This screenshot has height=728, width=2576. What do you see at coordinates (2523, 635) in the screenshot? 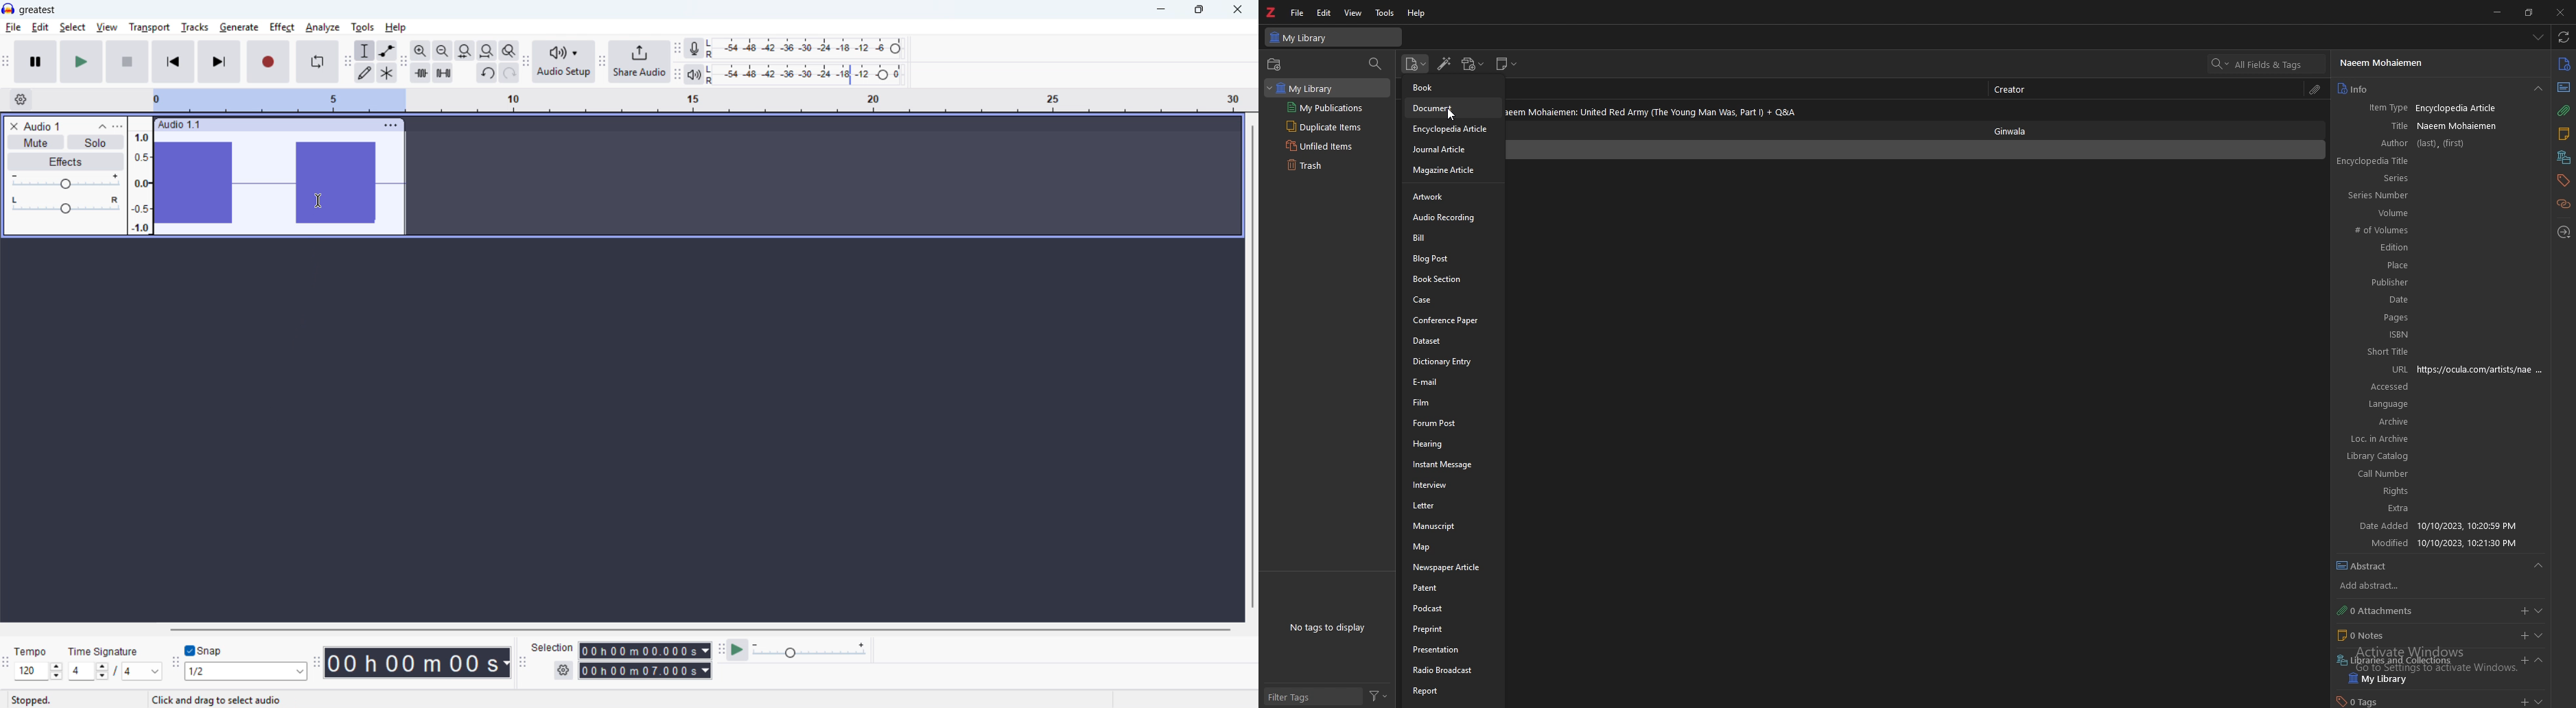
I see `add notes` at bounding box center [2523, 635].